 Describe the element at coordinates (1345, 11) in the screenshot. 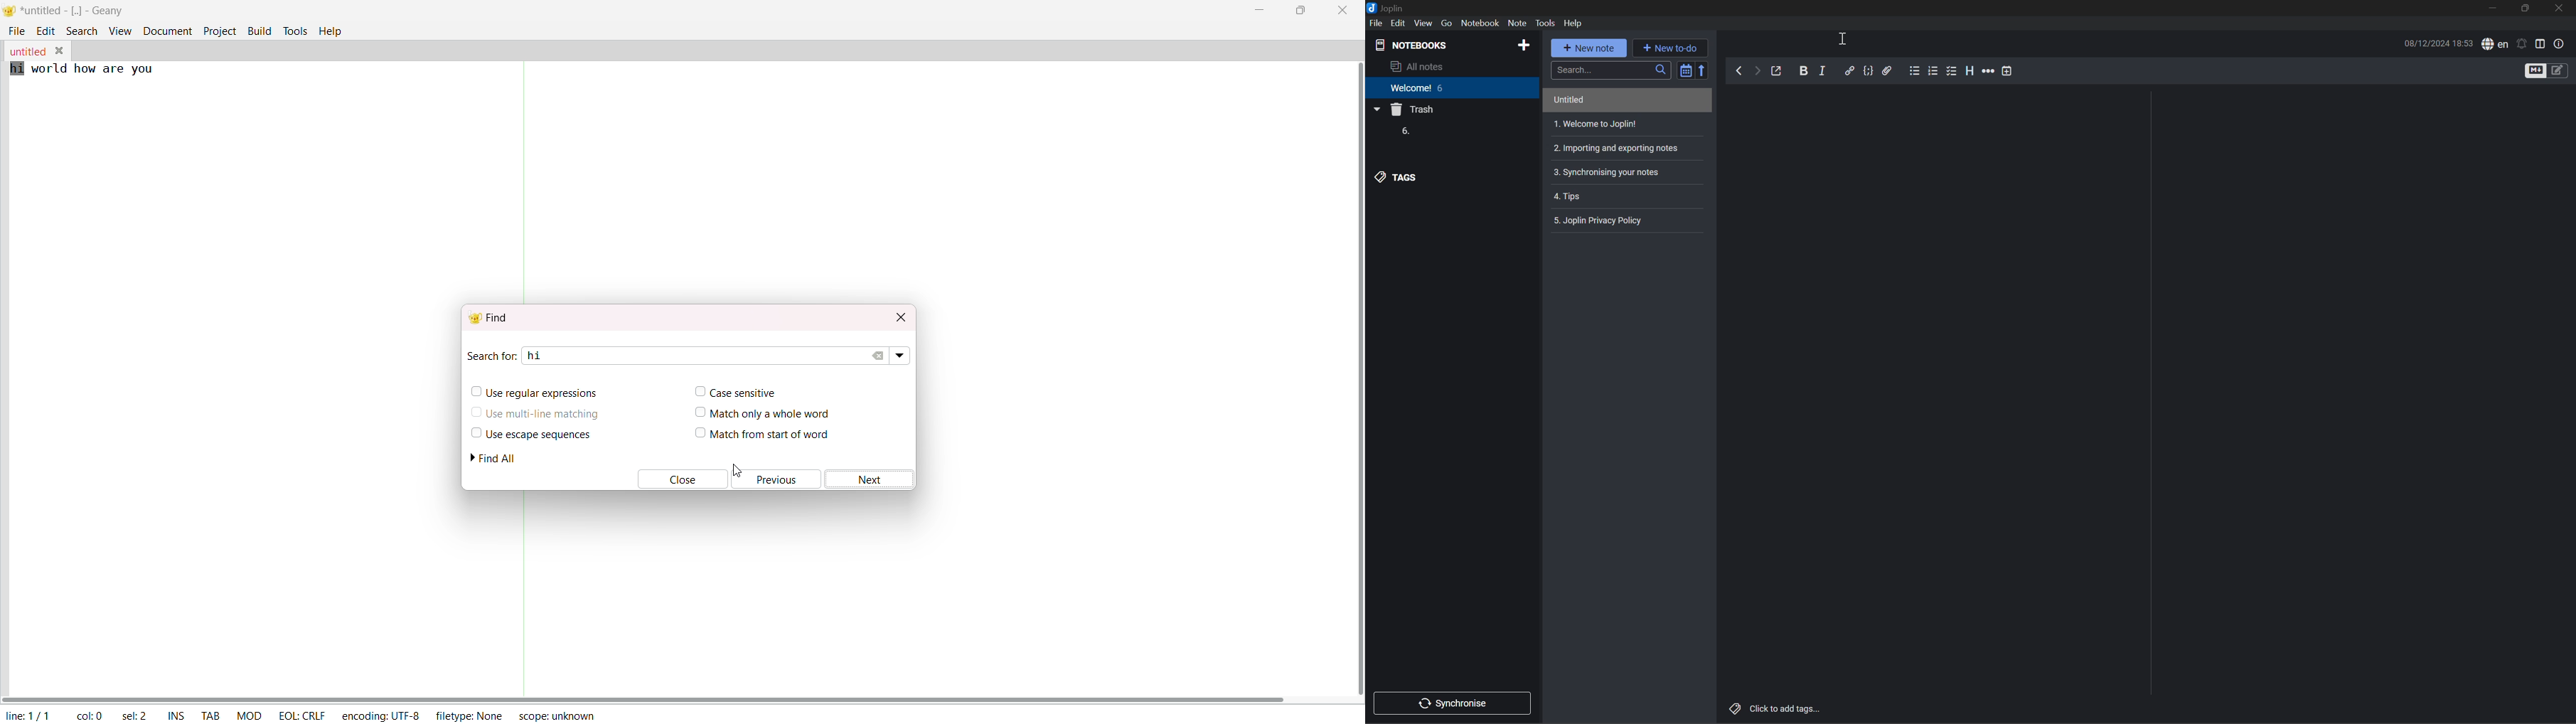

I see `close` at that location.